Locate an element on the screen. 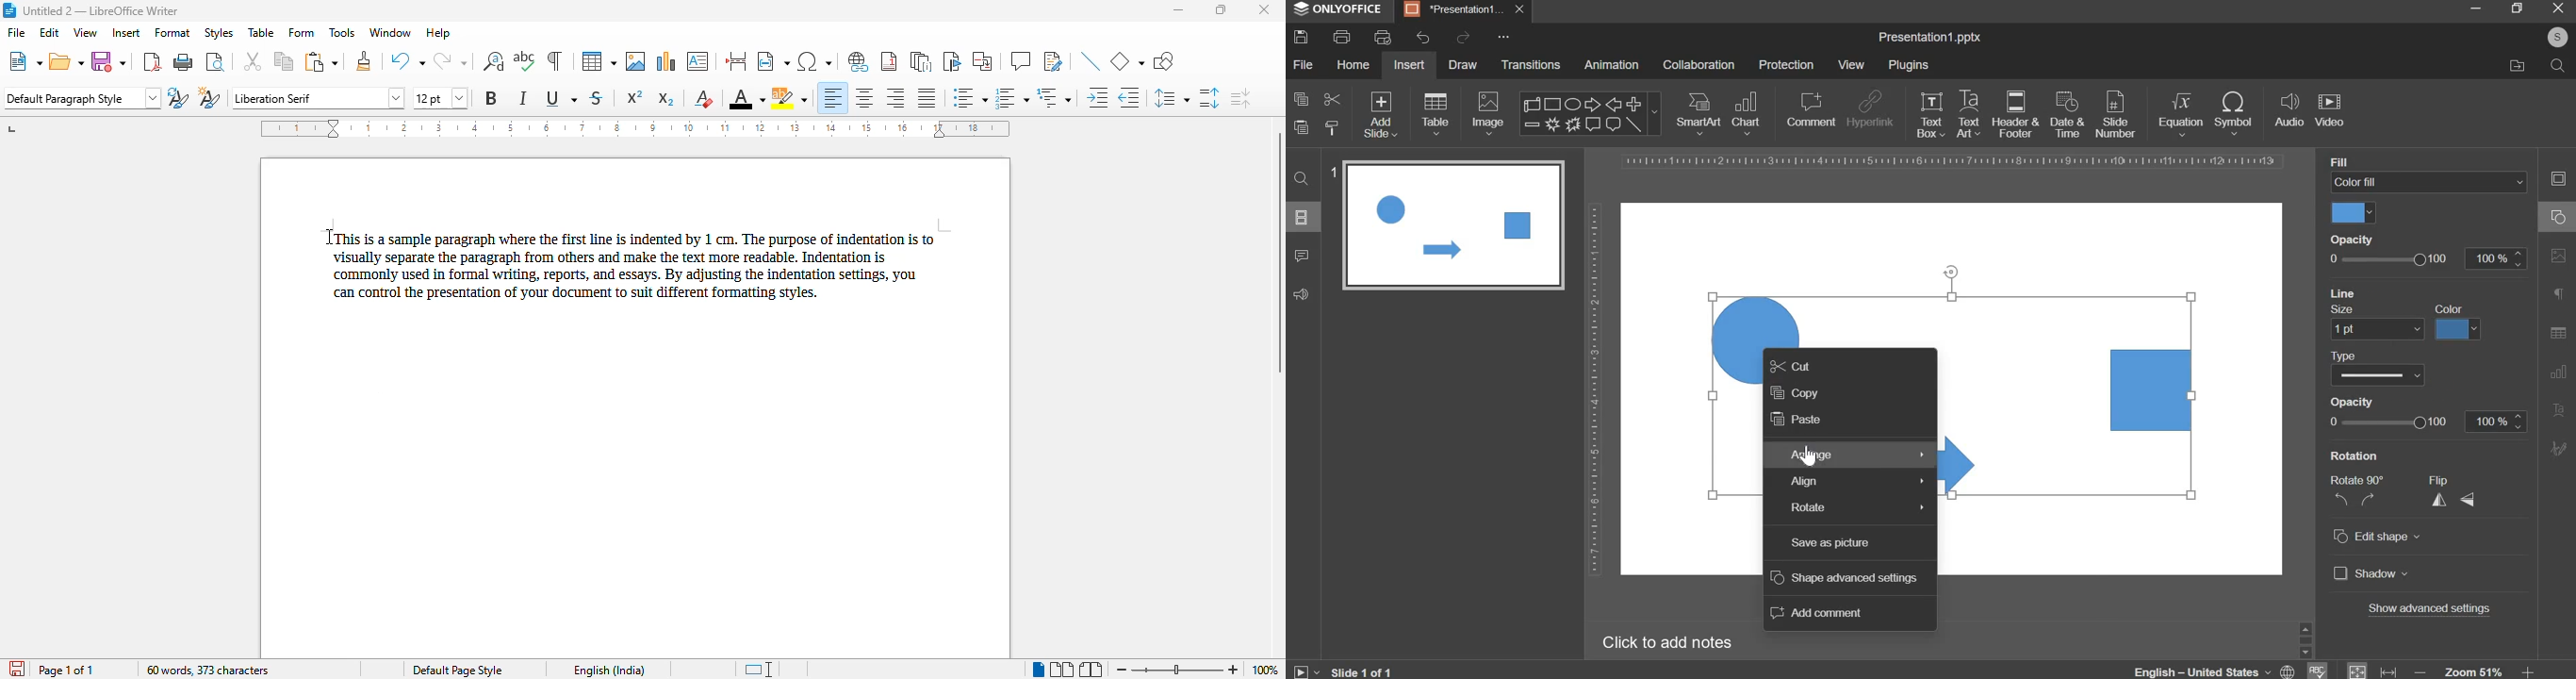 This screenshot has height=700, width=2576. view is located at coordinates (85, 32).